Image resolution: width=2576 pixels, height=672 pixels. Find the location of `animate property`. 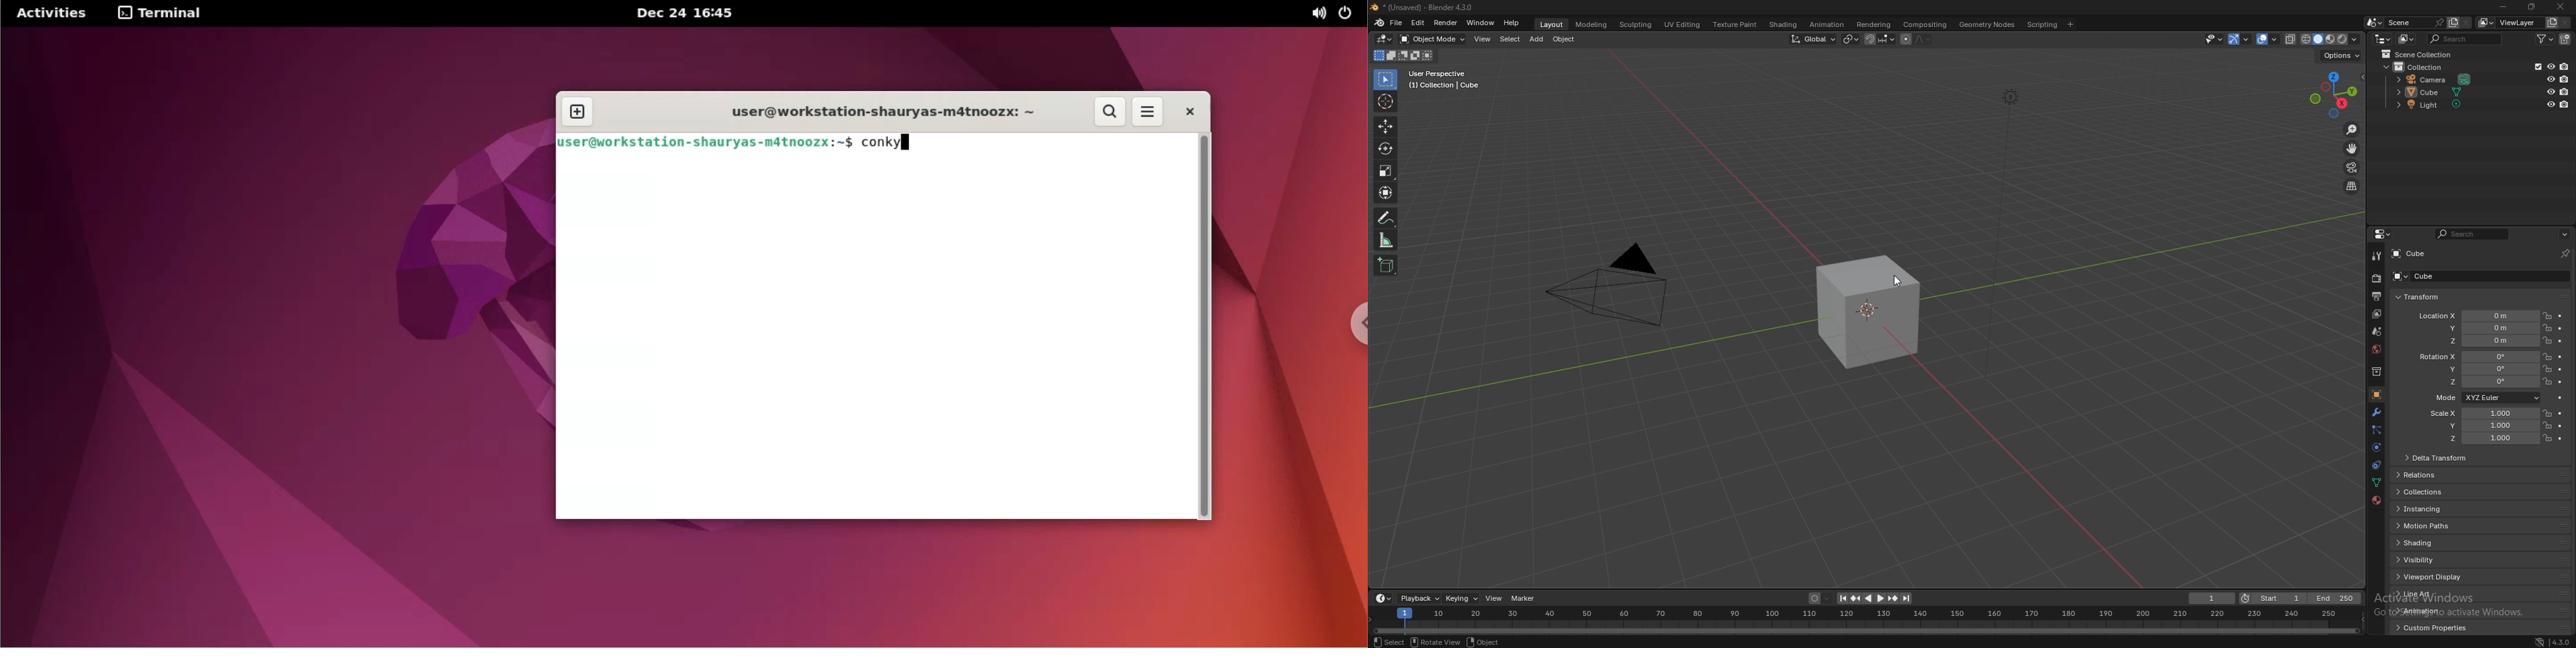

animate property is located at coordinates (2560, 316).